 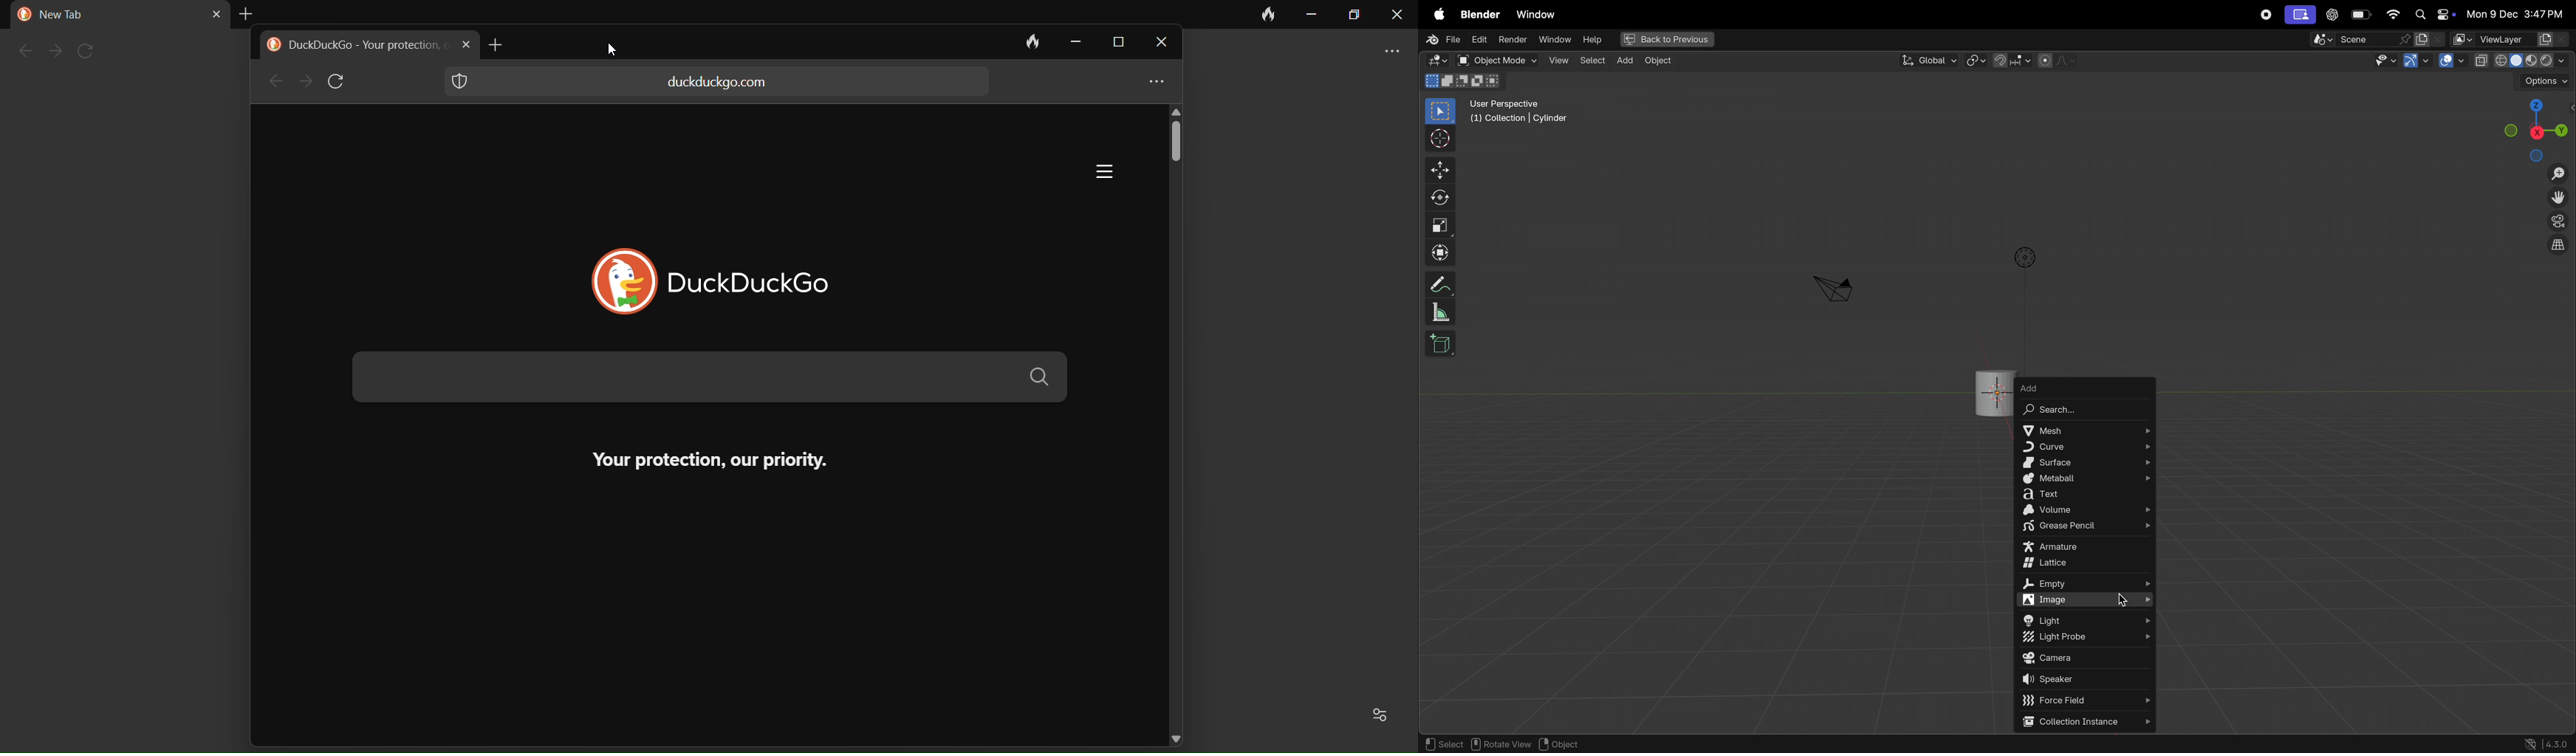 What do you see at coordinates (1441, 344) in the screenshot?
I see `3d cube` at bounding box center [1441, 344].